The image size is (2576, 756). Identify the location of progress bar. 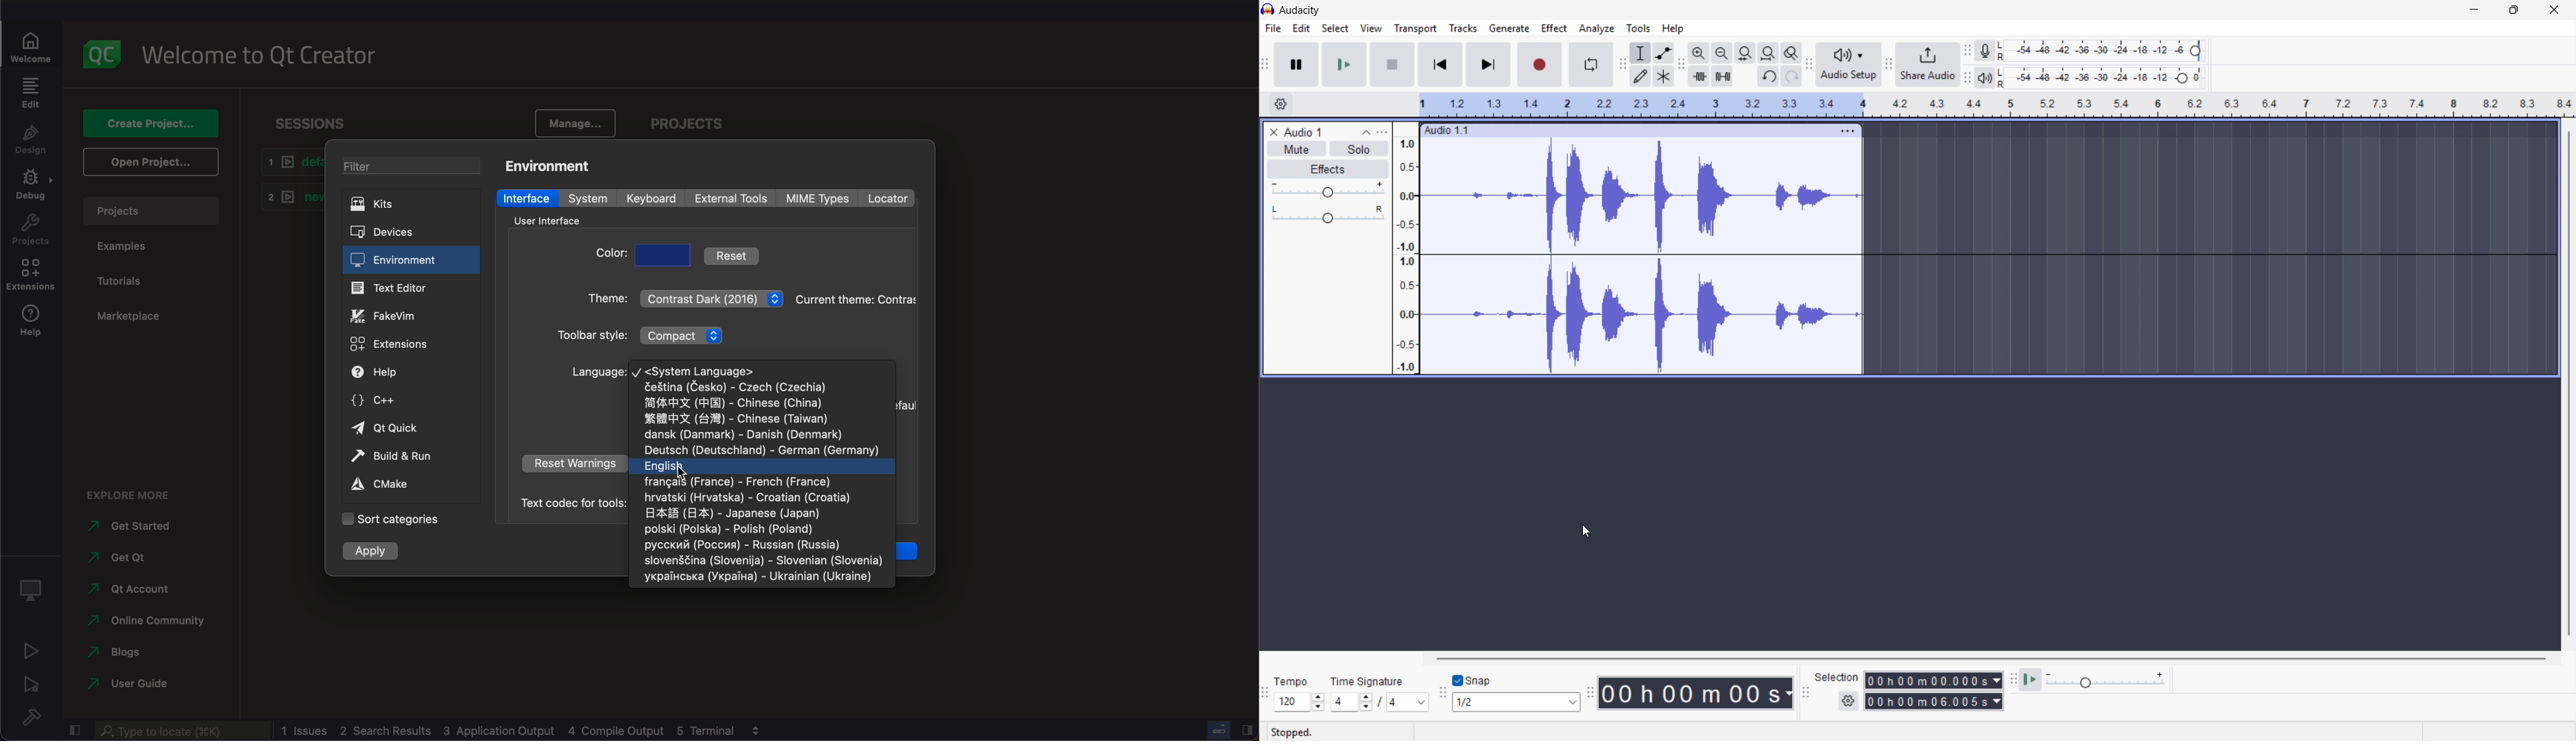
(1219, 728).